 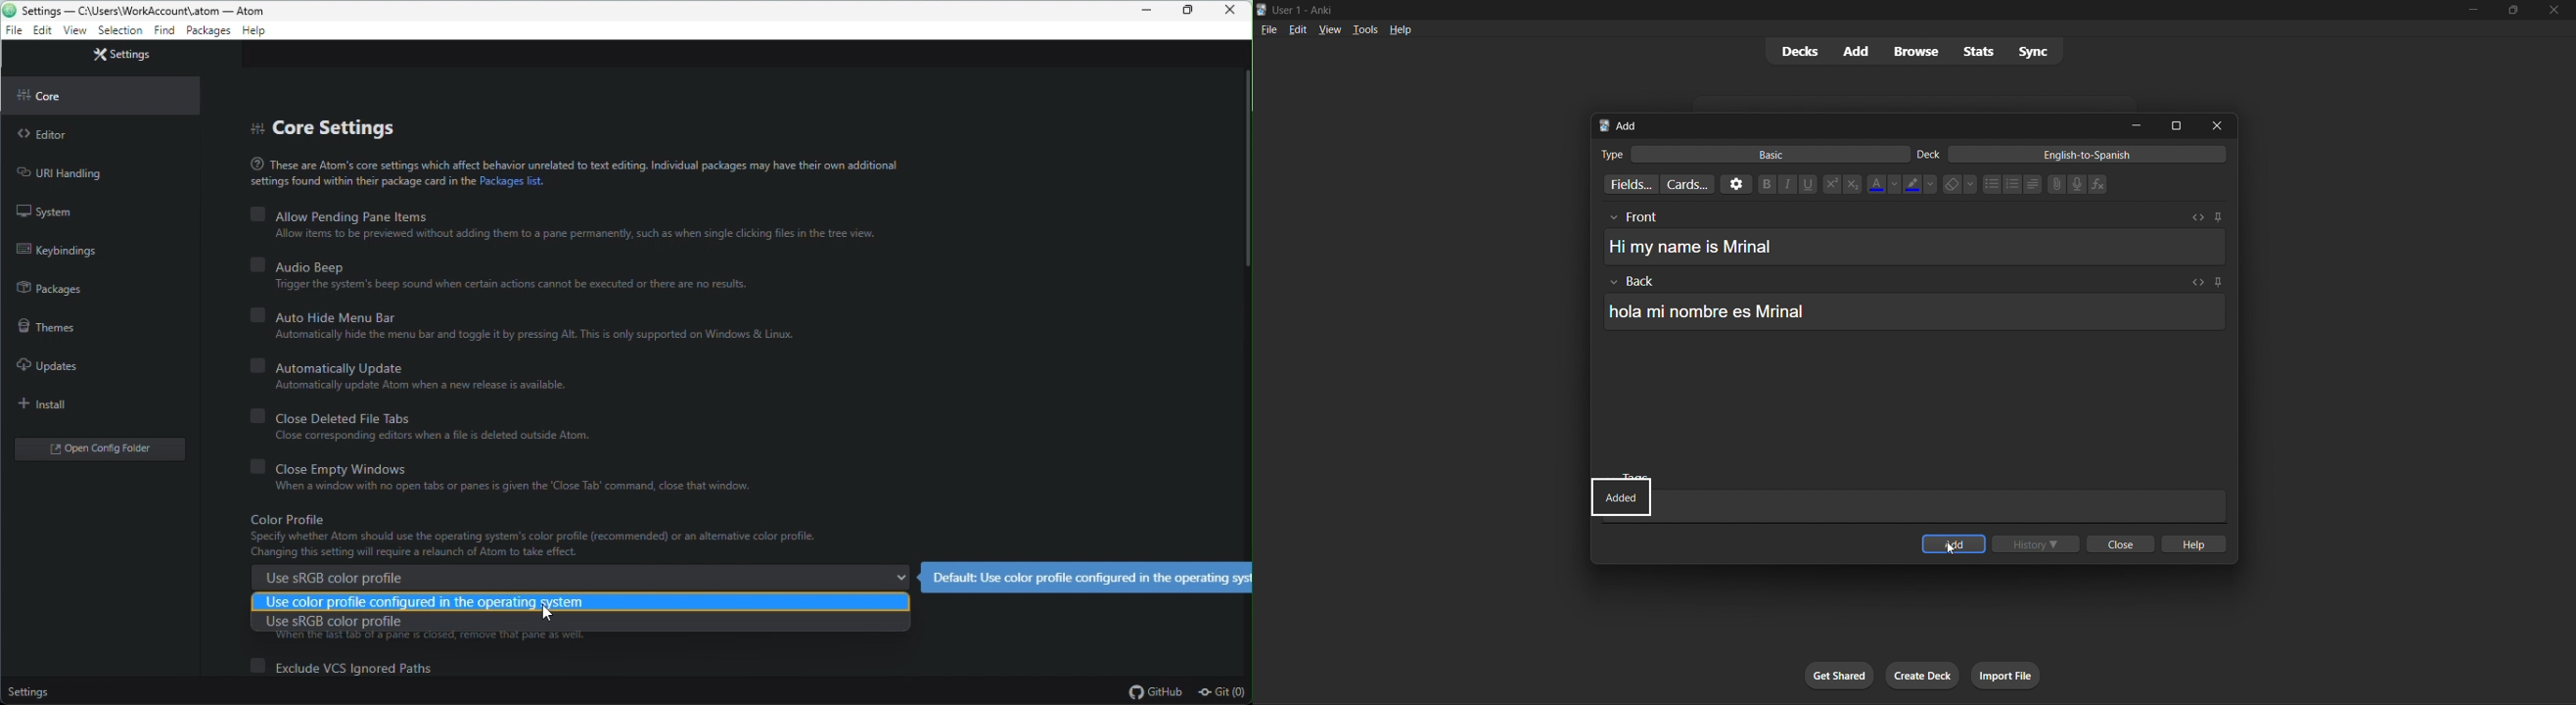 I want to click on customize card templates, so click(x=1689, y=182).